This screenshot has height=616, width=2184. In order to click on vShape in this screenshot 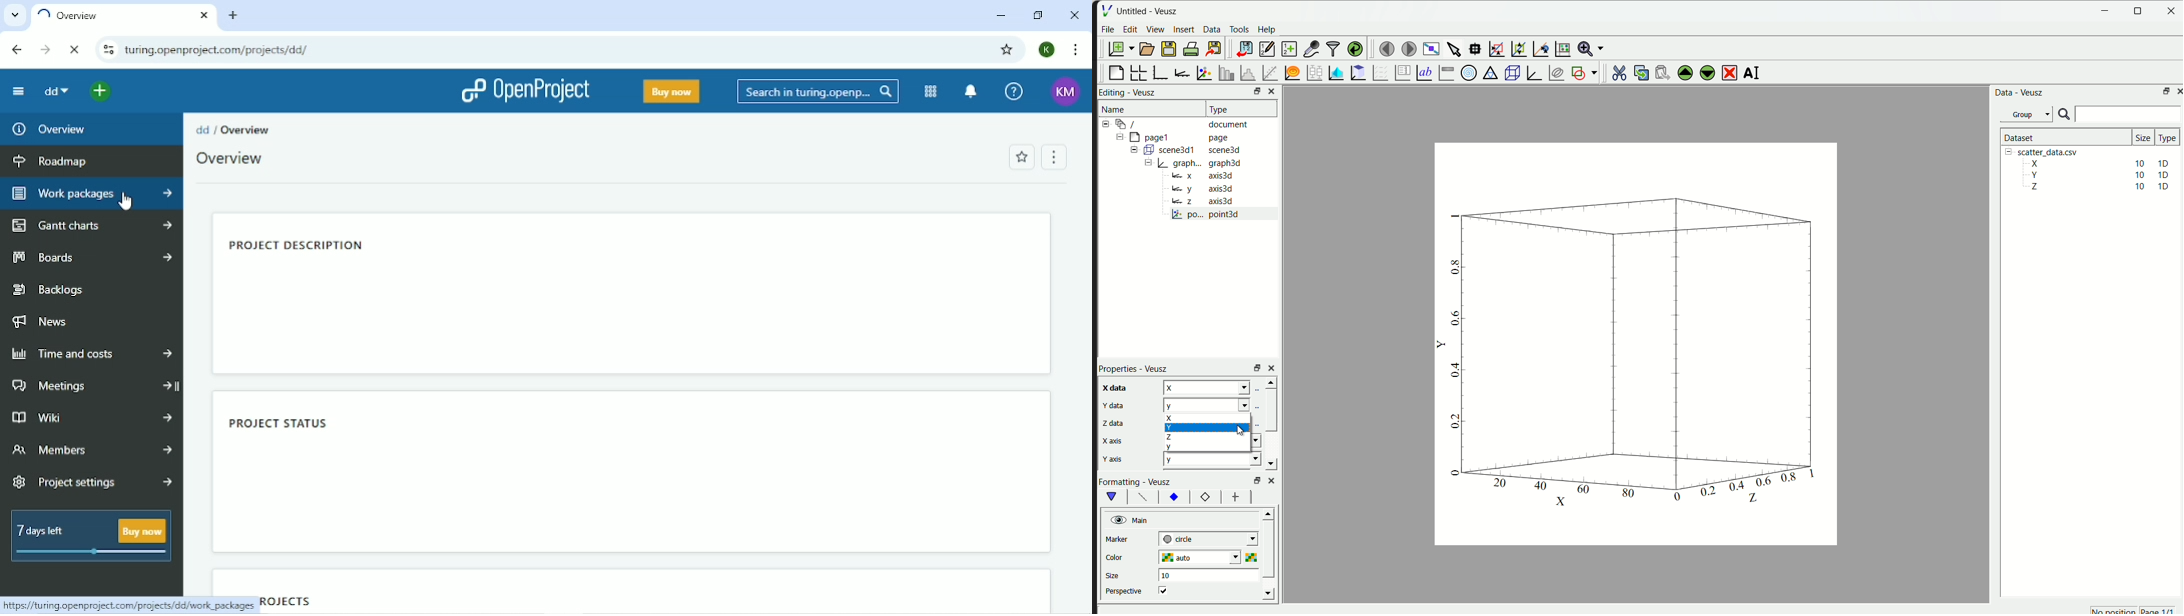, I will do `click(1112, 497)`.